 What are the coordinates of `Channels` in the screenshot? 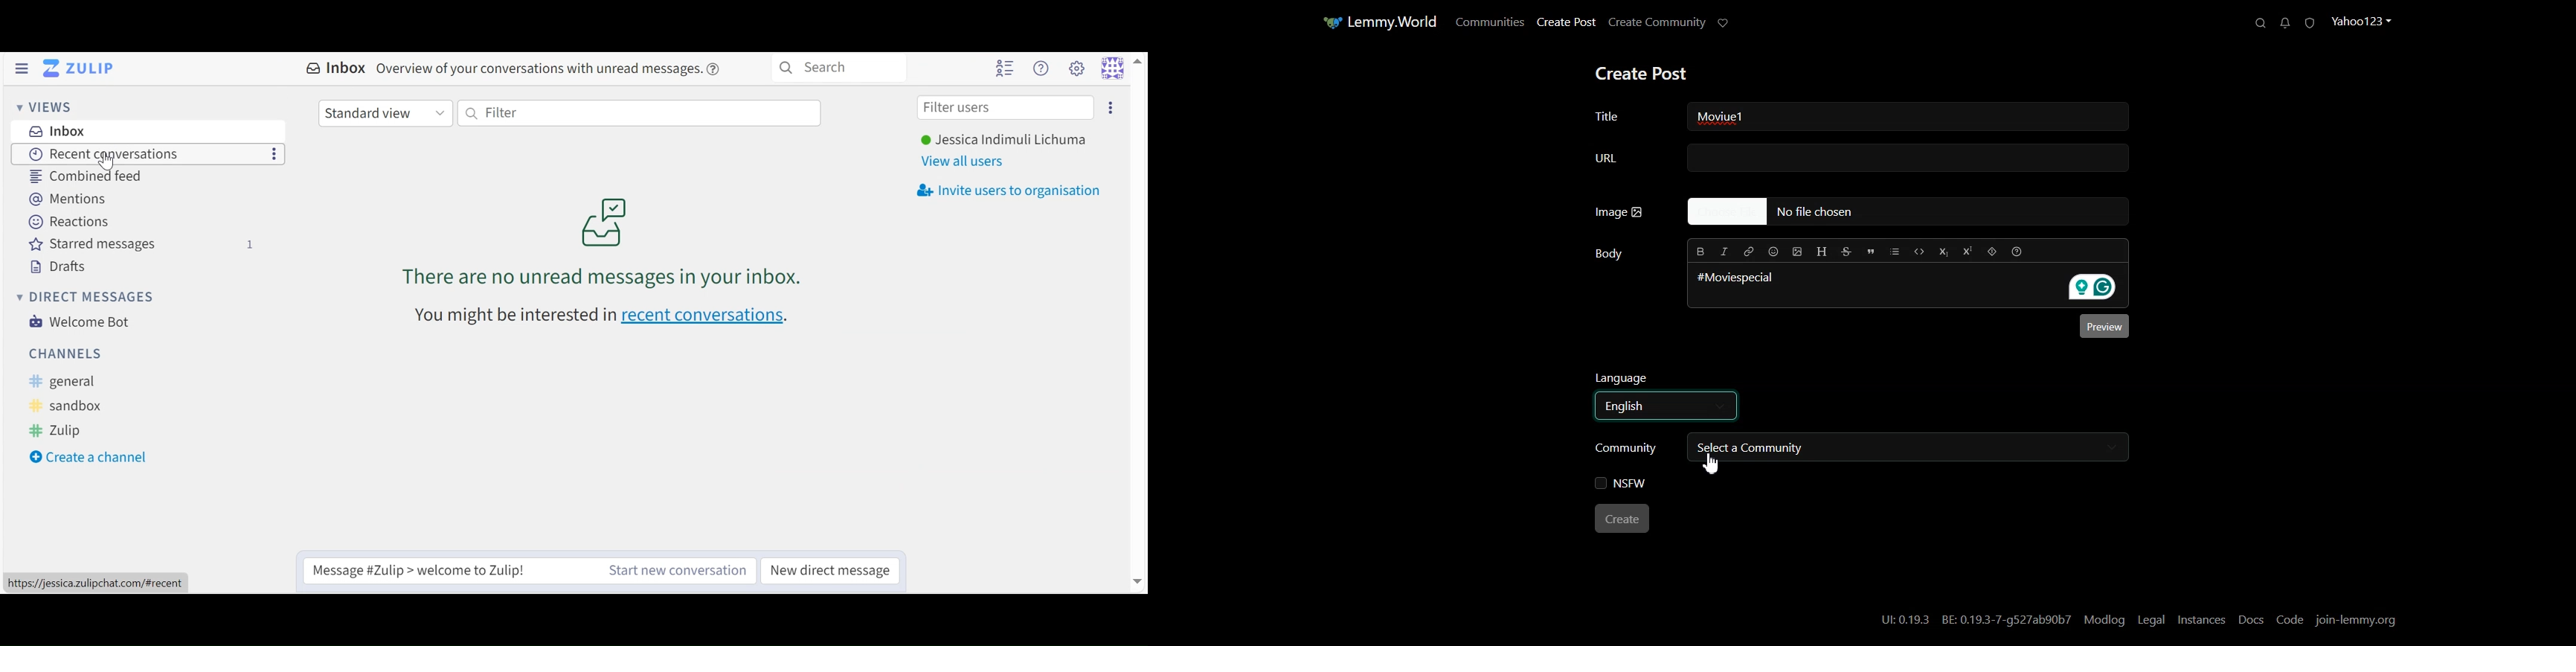 It's located at (63, 355).